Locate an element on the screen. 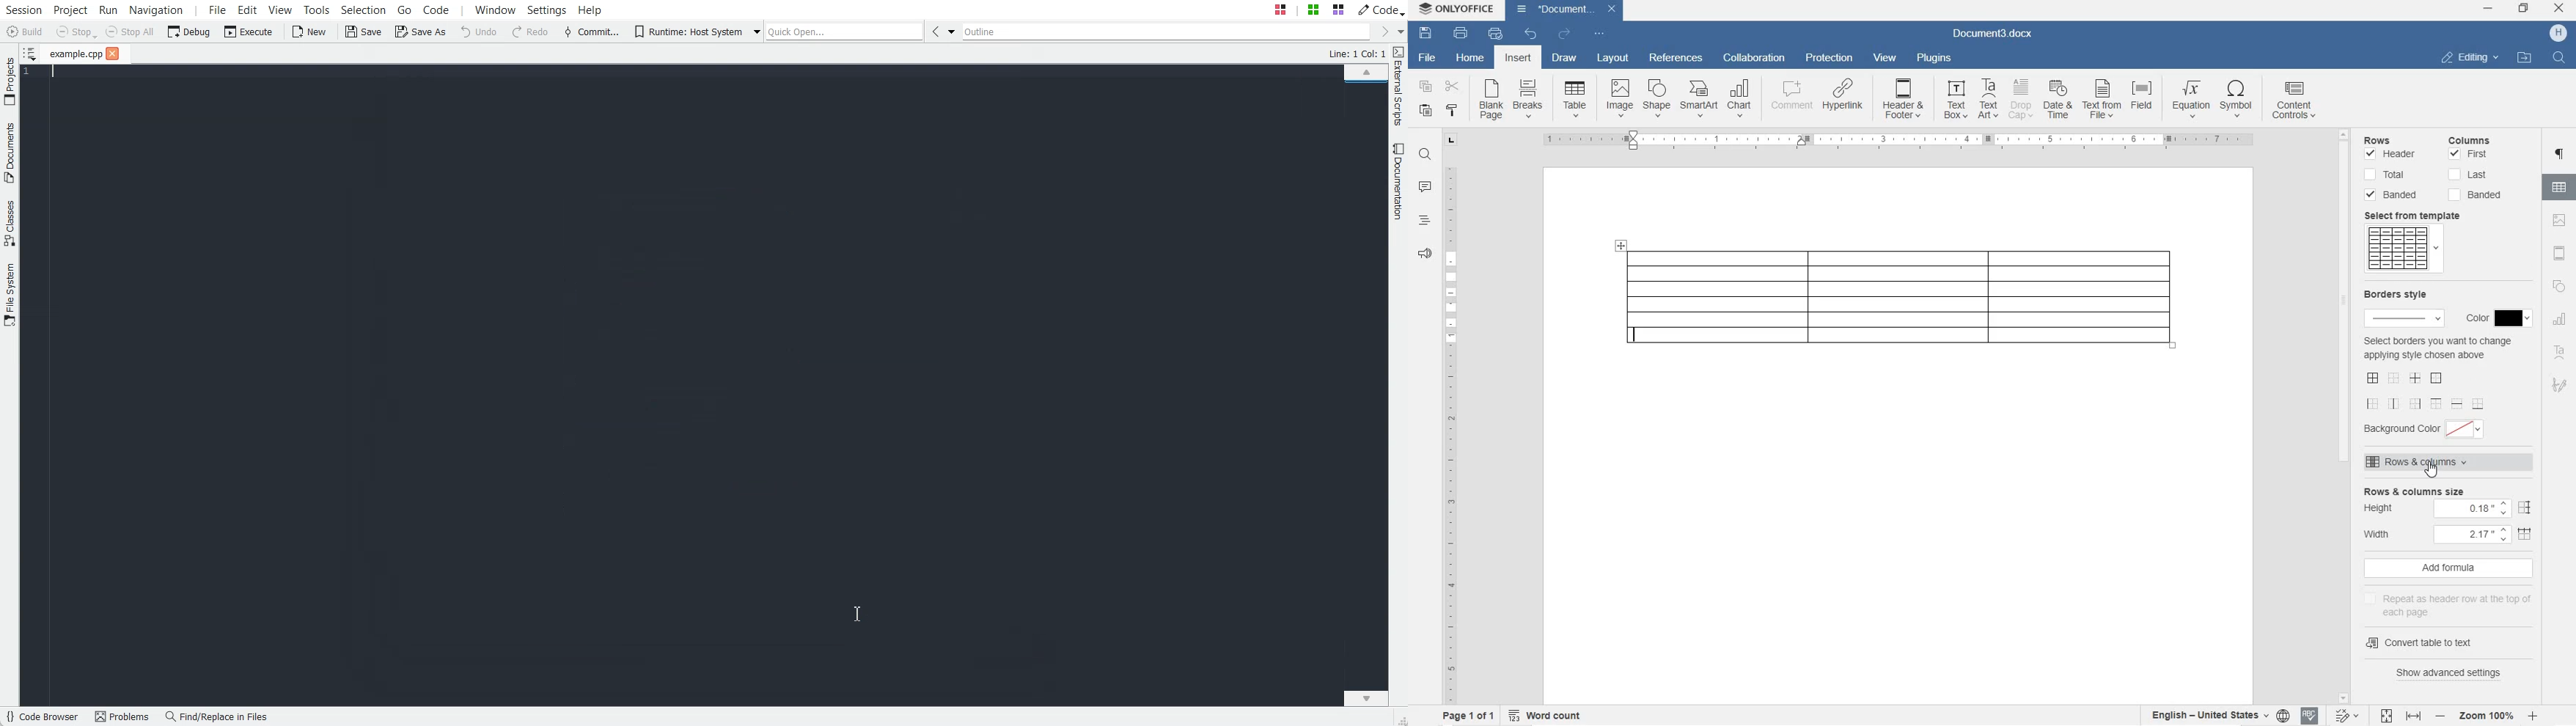 This screenshot has height=728, width=2576. RESTORE is located at coordinates (2525, 10).